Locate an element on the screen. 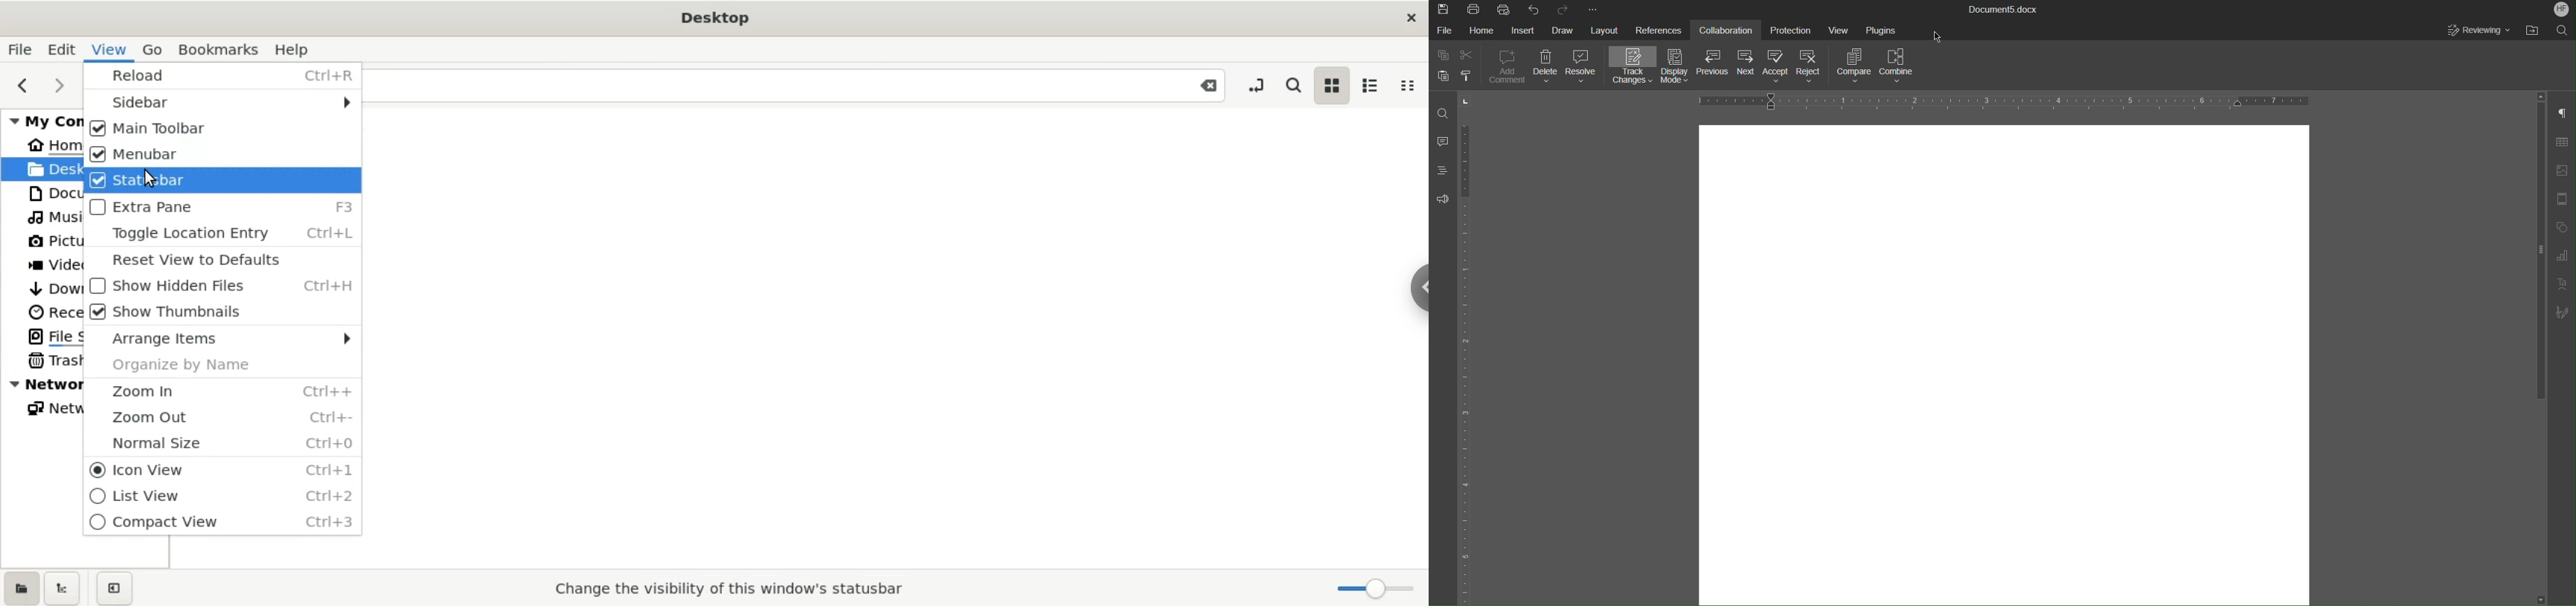 The width and height of the screenshot is (2576, 616). Plugins is located at coordinates (1886, 32).